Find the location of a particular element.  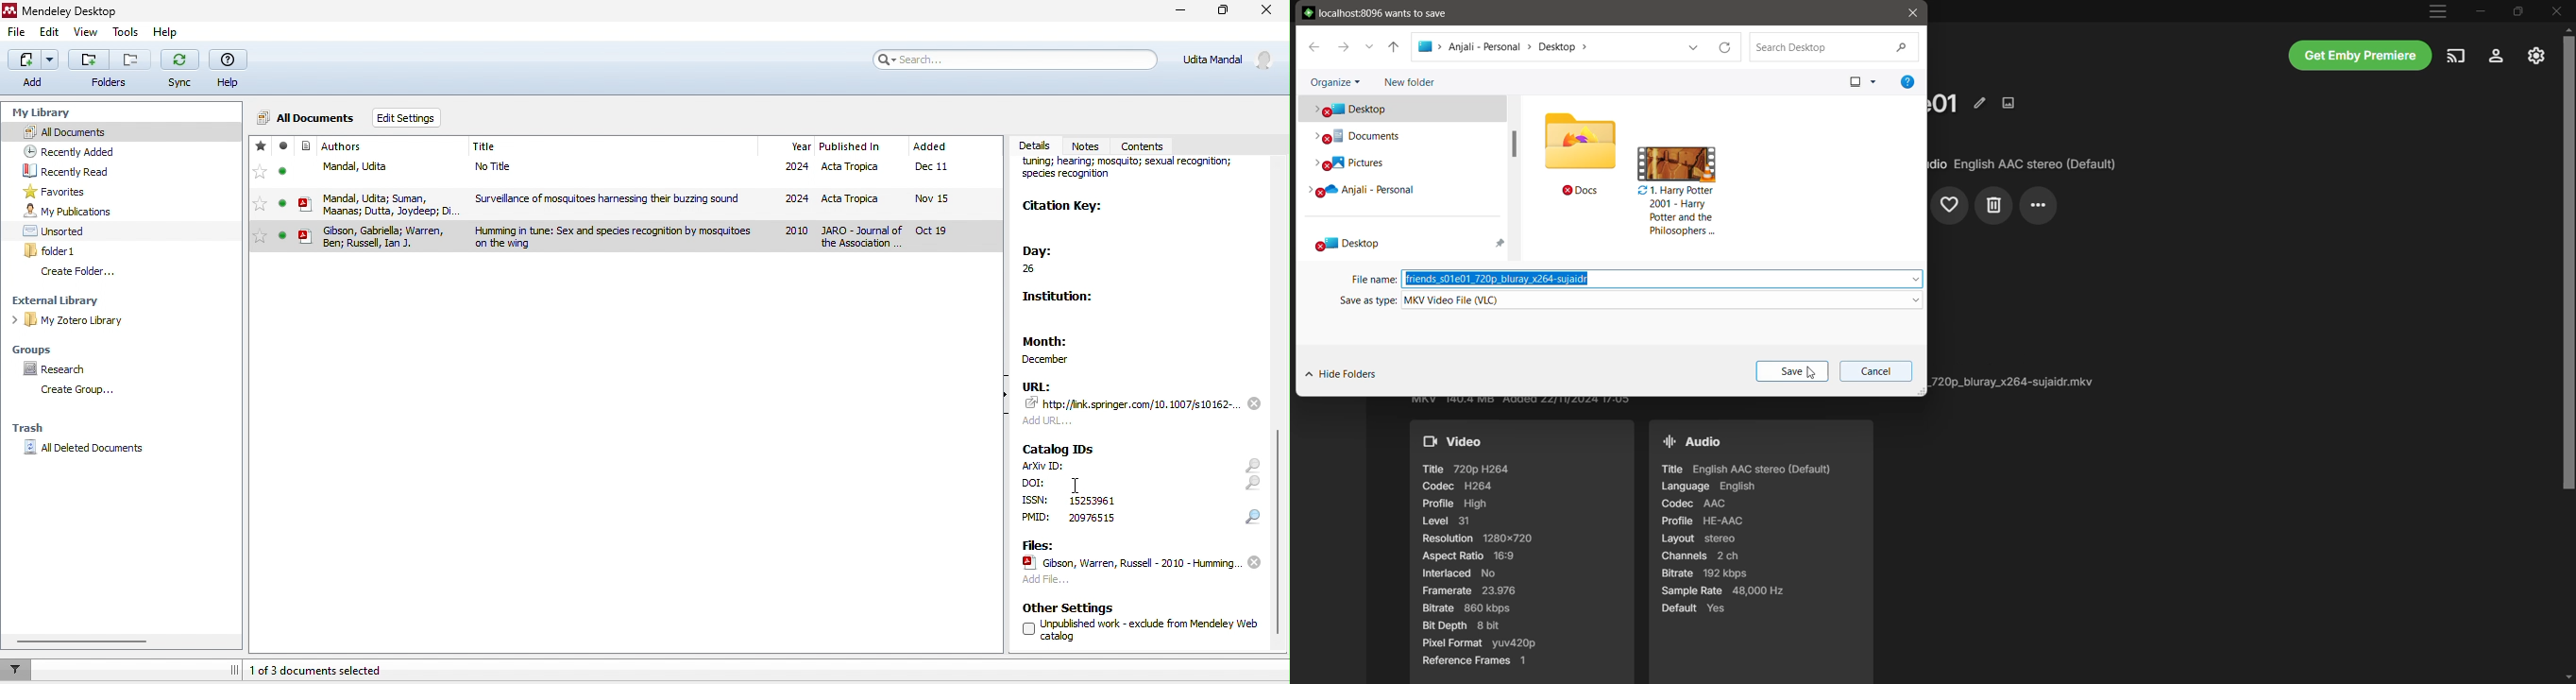

cursor movement is located at coordinates (1078, 487).